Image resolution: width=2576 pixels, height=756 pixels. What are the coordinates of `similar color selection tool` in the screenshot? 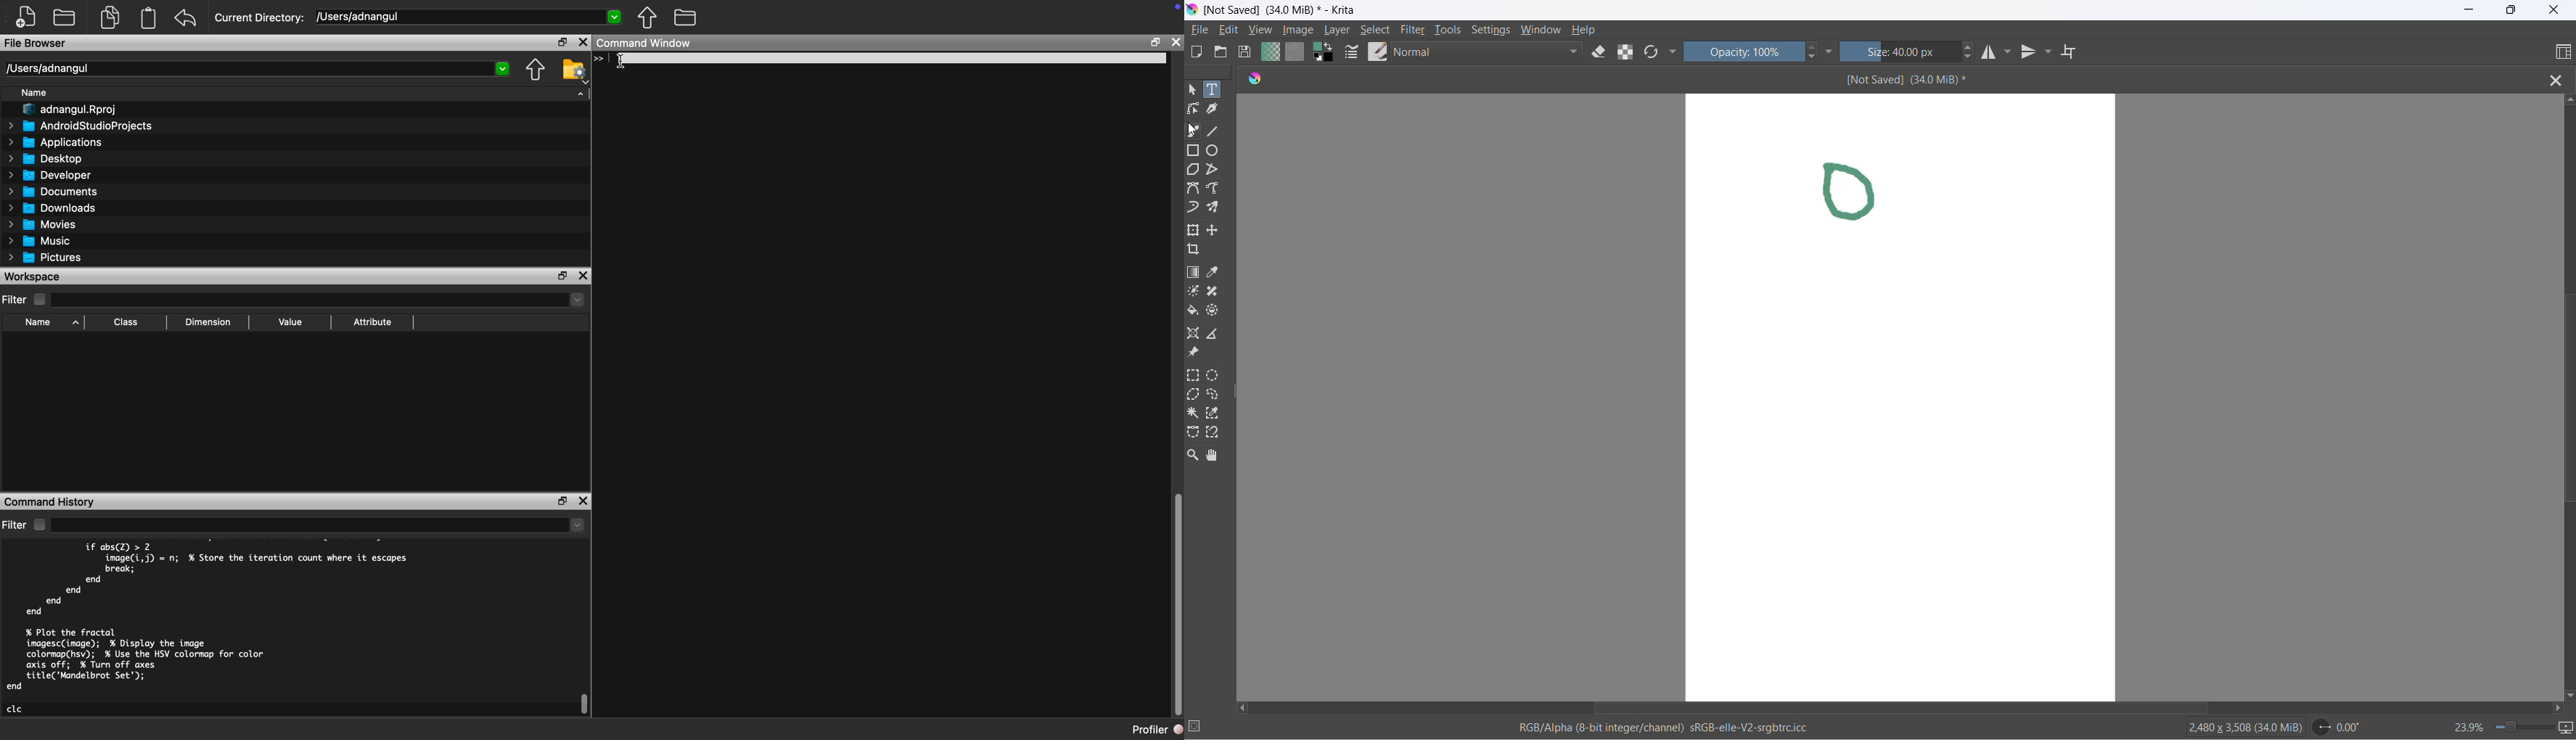 It's located at (1218, 414).